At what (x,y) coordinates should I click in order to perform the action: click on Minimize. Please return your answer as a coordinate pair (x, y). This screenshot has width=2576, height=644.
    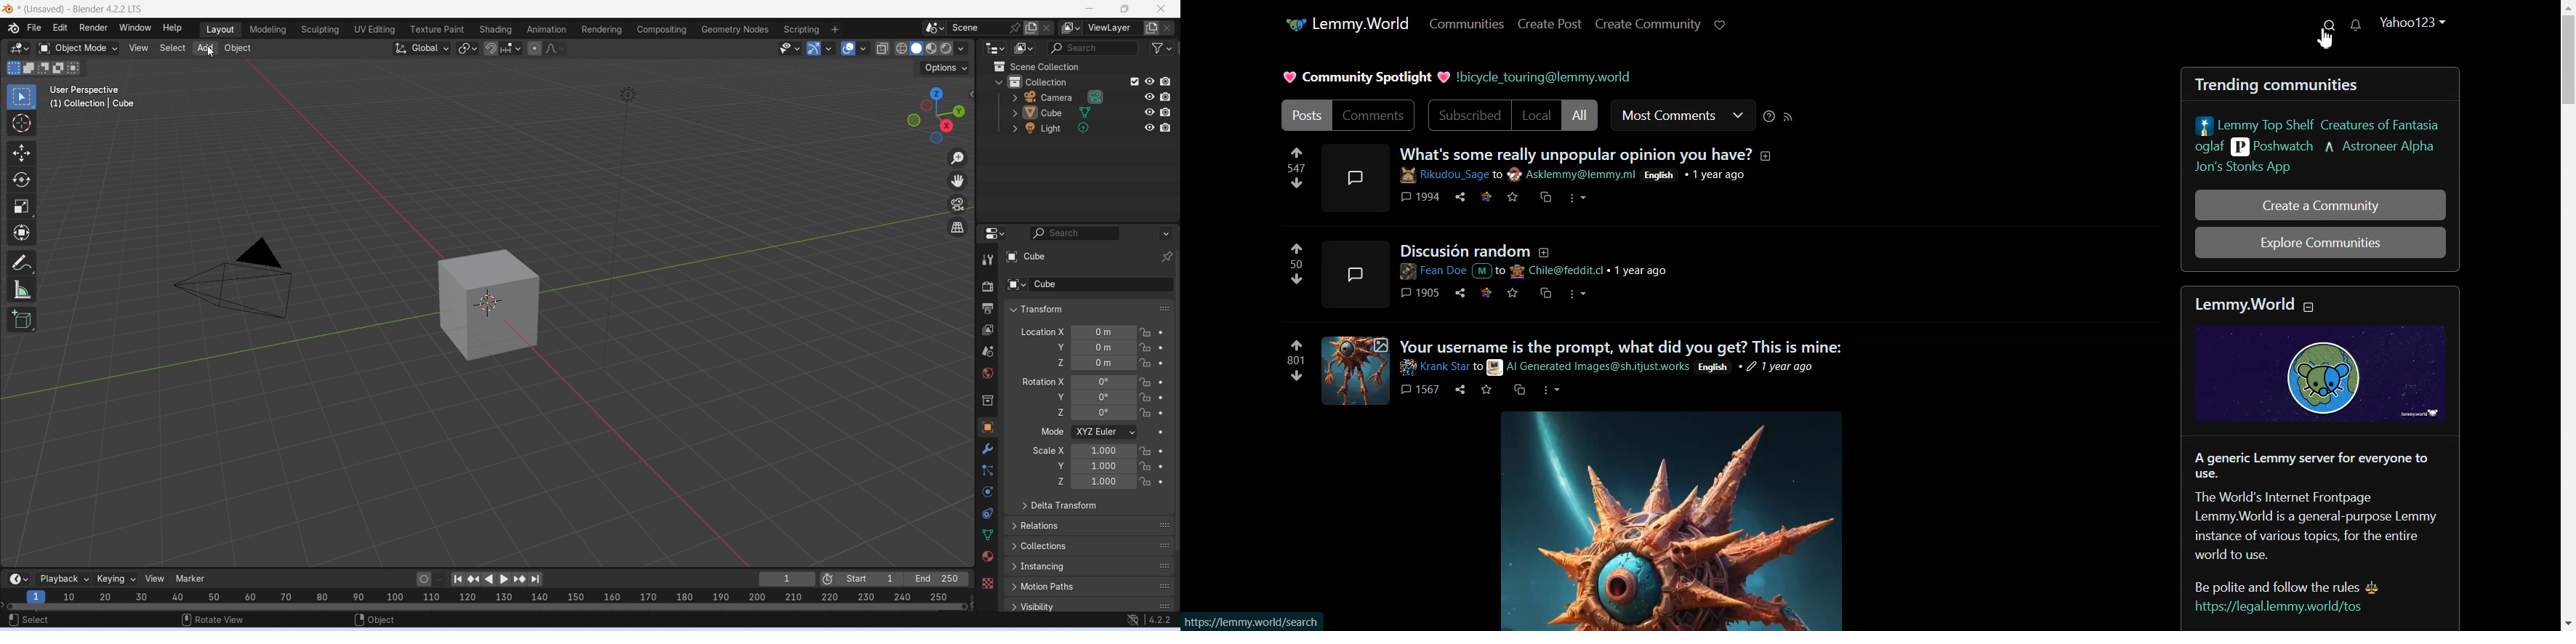
    Looking at the image, I should click on (1087, 9).